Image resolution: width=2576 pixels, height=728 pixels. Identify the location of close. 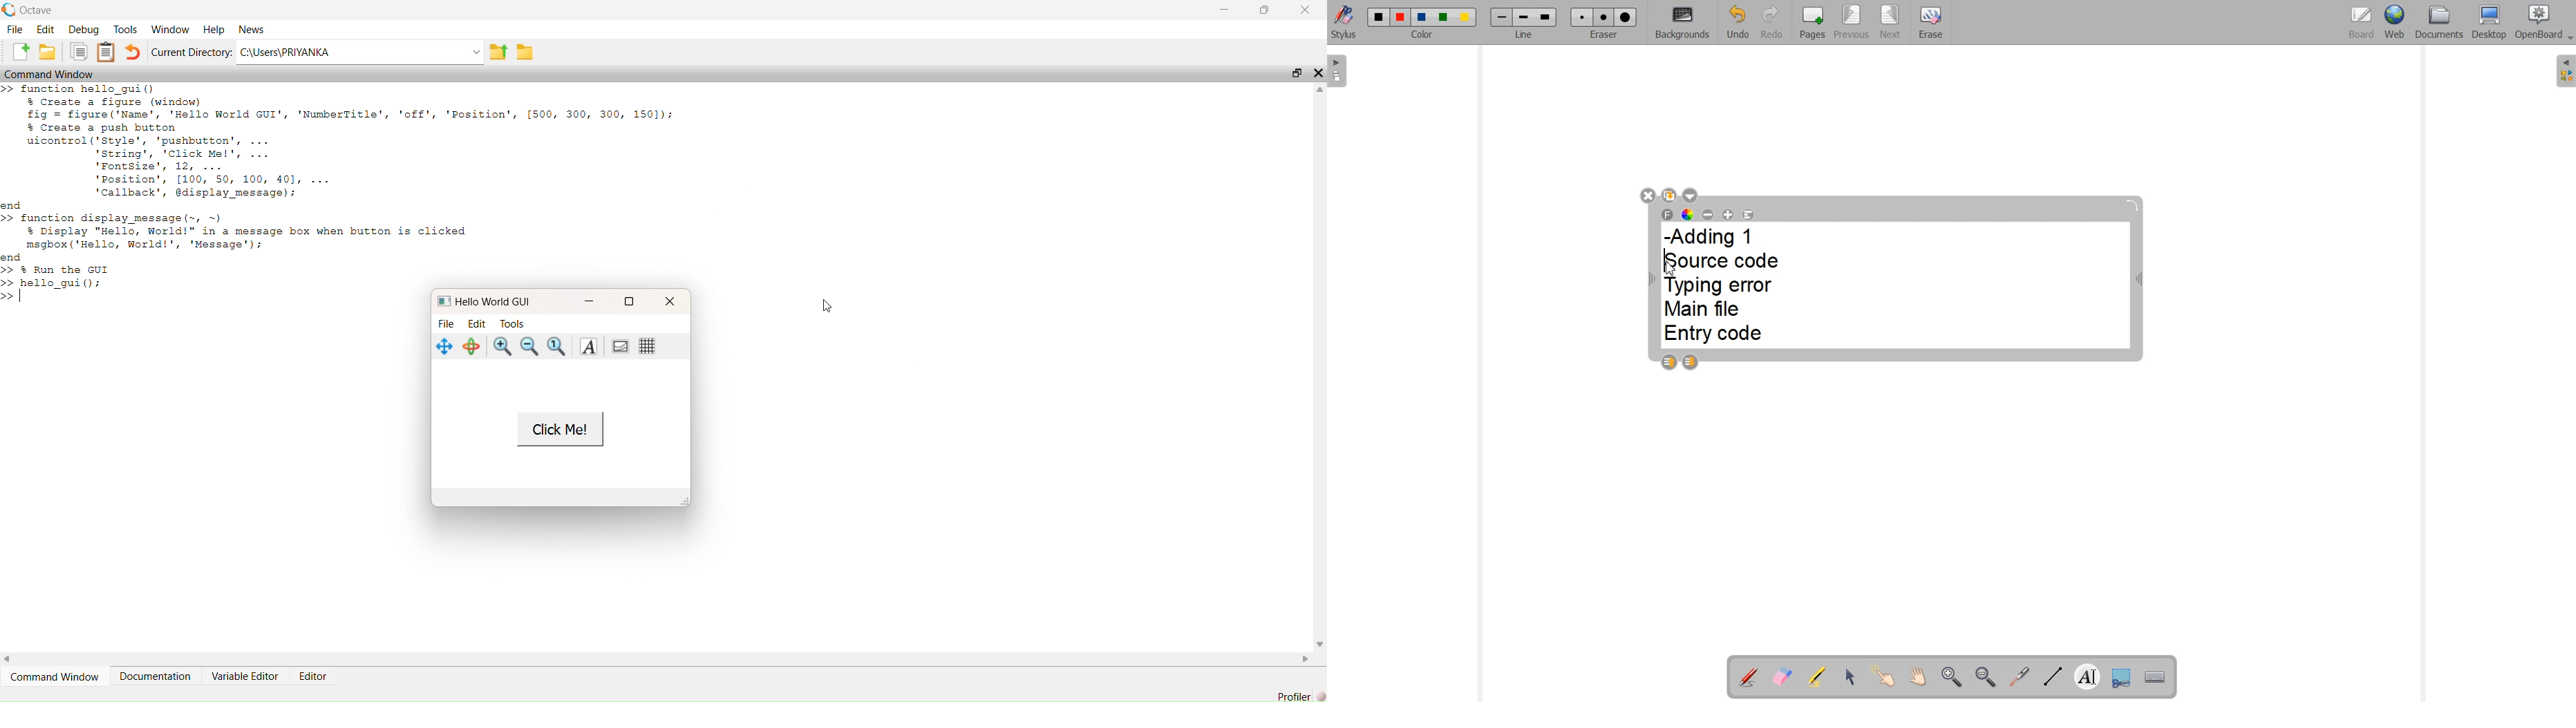
(670, 301).